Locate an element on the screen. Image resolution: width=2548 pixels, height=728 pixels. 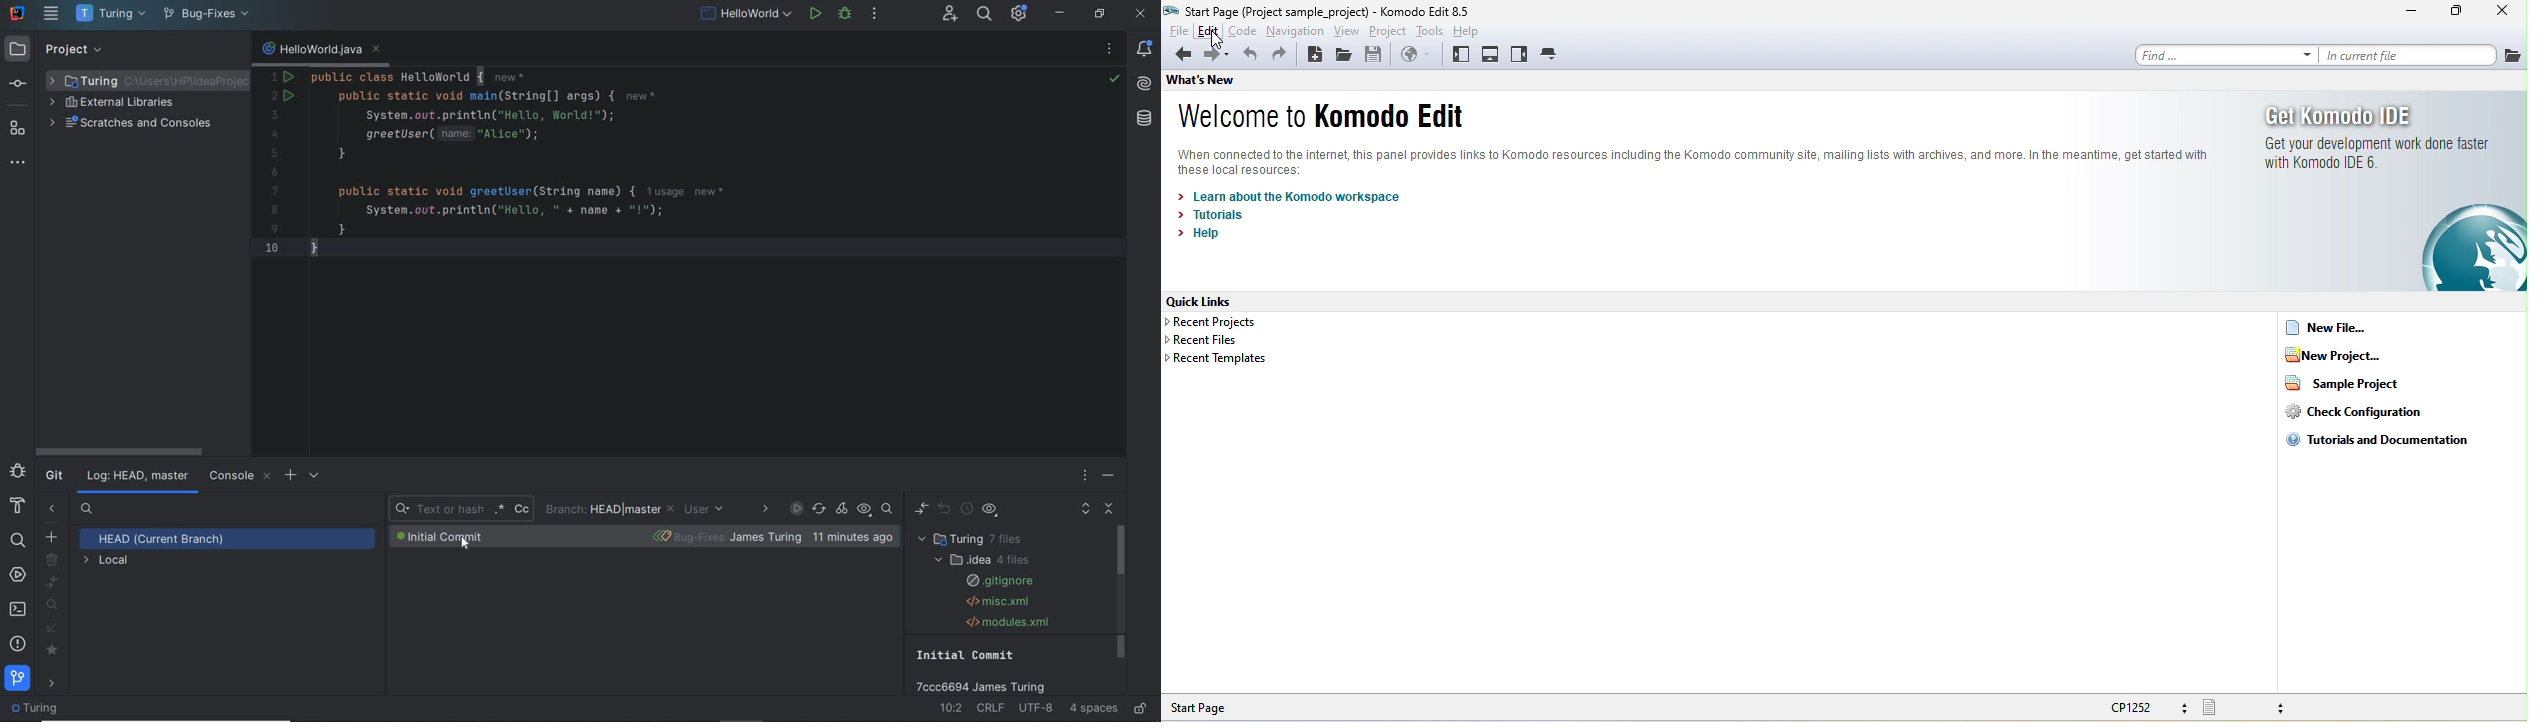
help is located at coordinates (1471, 31).